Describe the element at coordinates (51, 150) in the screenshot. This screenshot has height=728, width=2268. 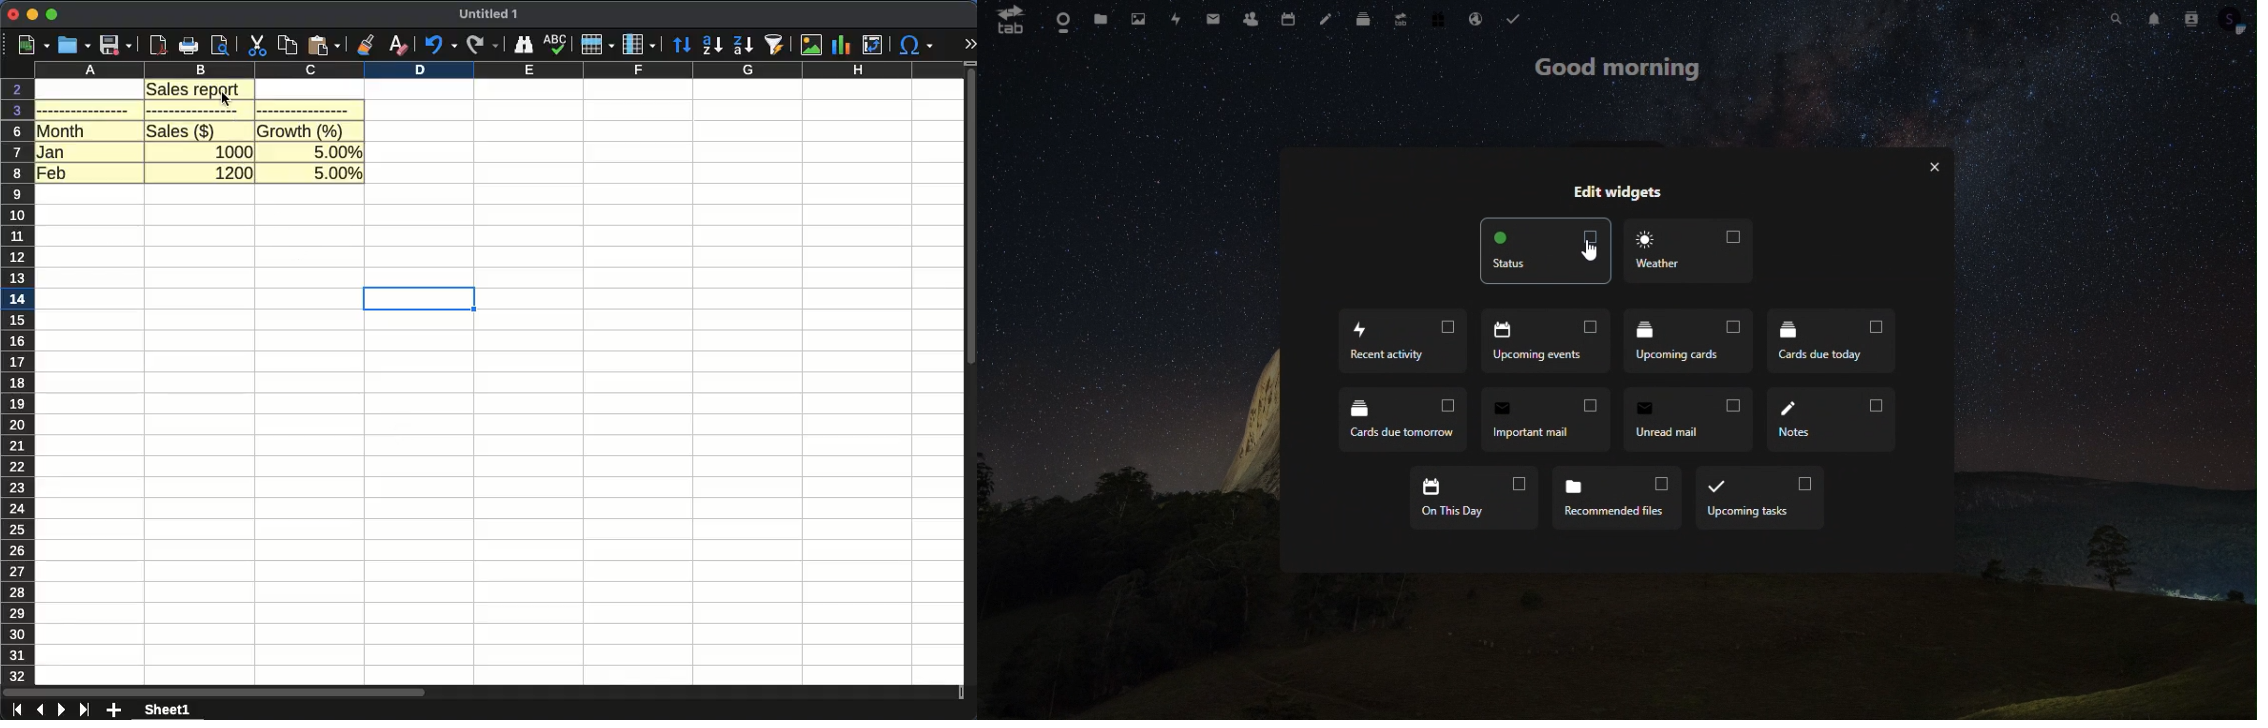
I see `jan` at that location.